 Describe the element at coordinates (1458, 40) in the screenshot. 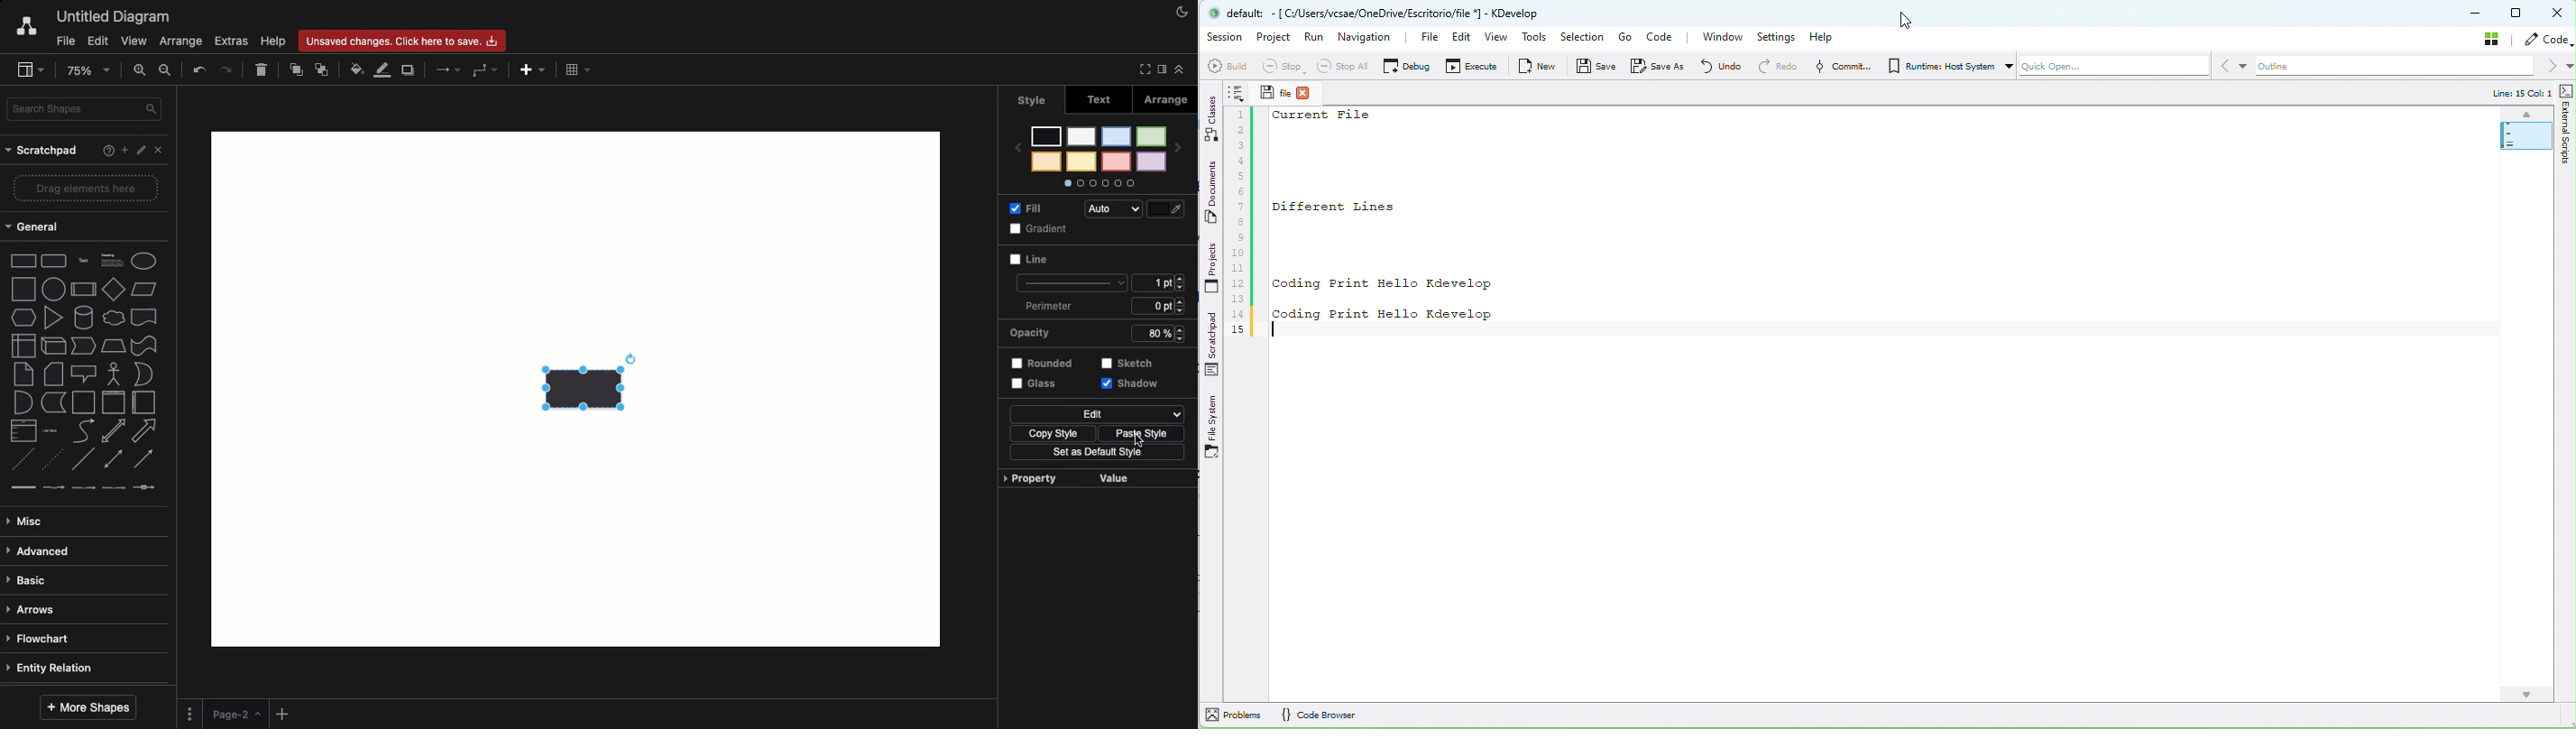

I see `Edit` at that location.